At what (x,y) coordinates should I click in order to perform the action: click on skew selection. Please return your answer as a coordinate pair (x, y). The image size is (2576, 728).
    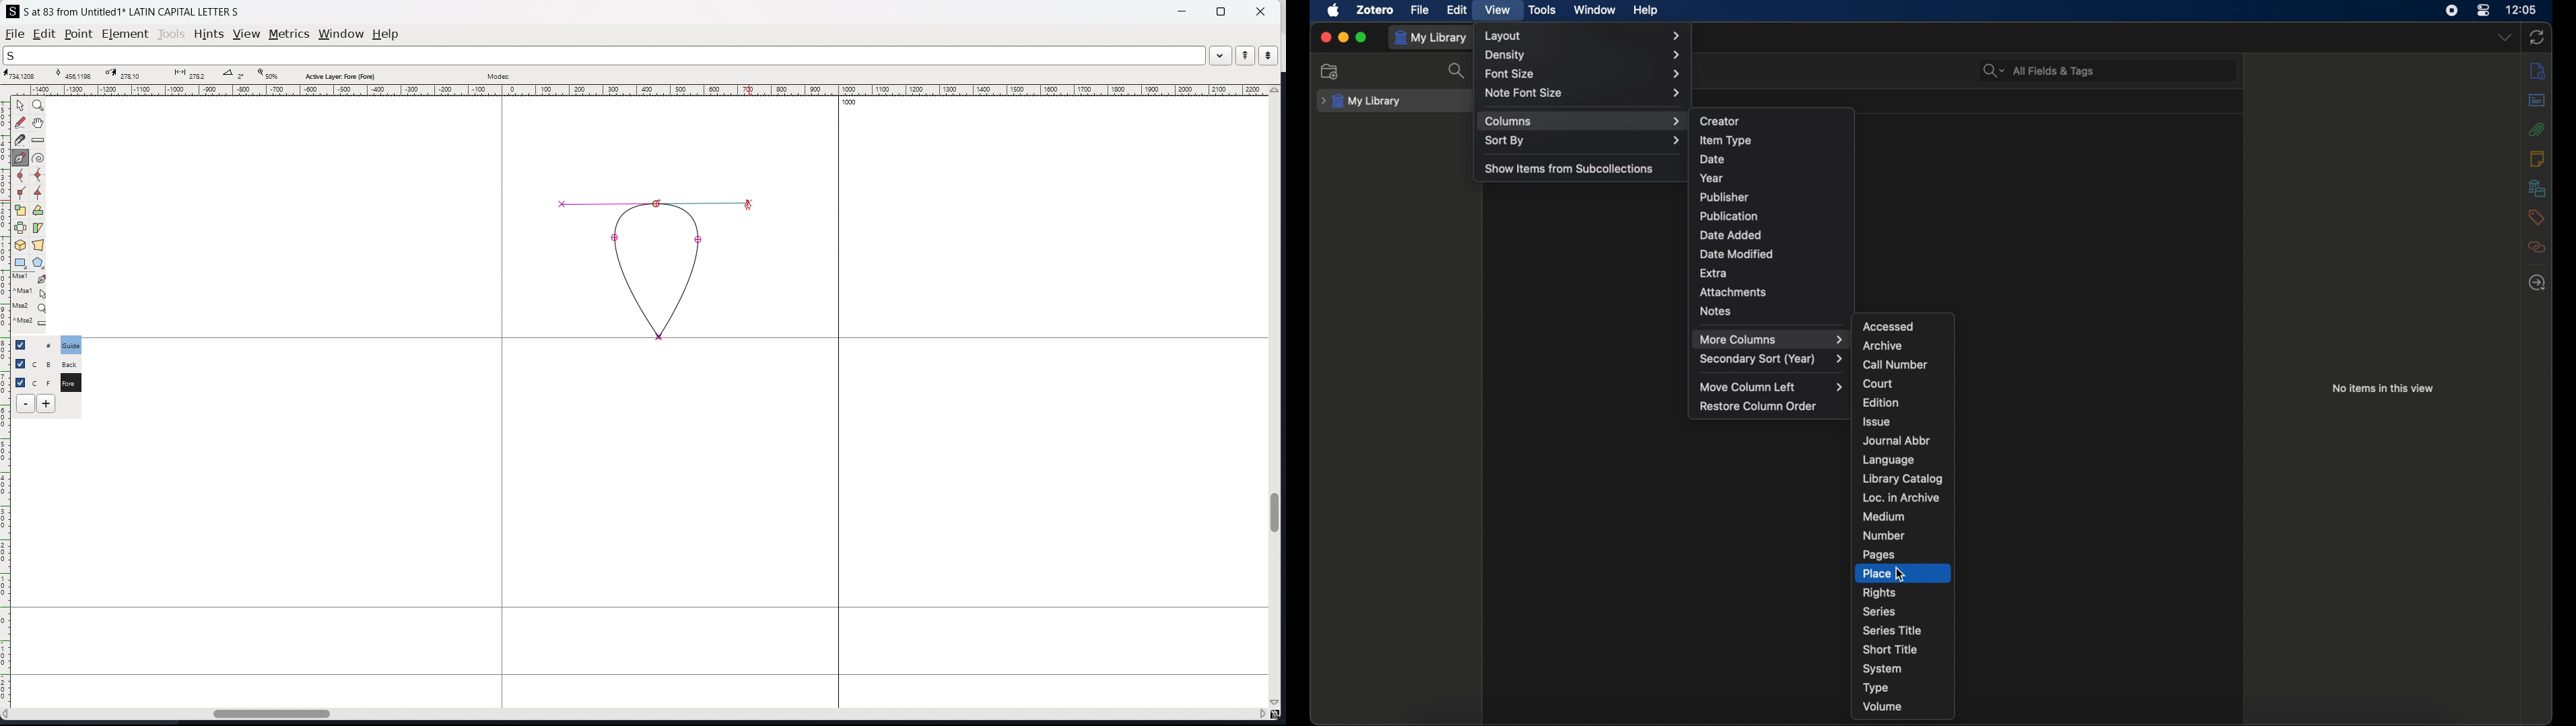
    Looking at the image, I should click on (38, 229).